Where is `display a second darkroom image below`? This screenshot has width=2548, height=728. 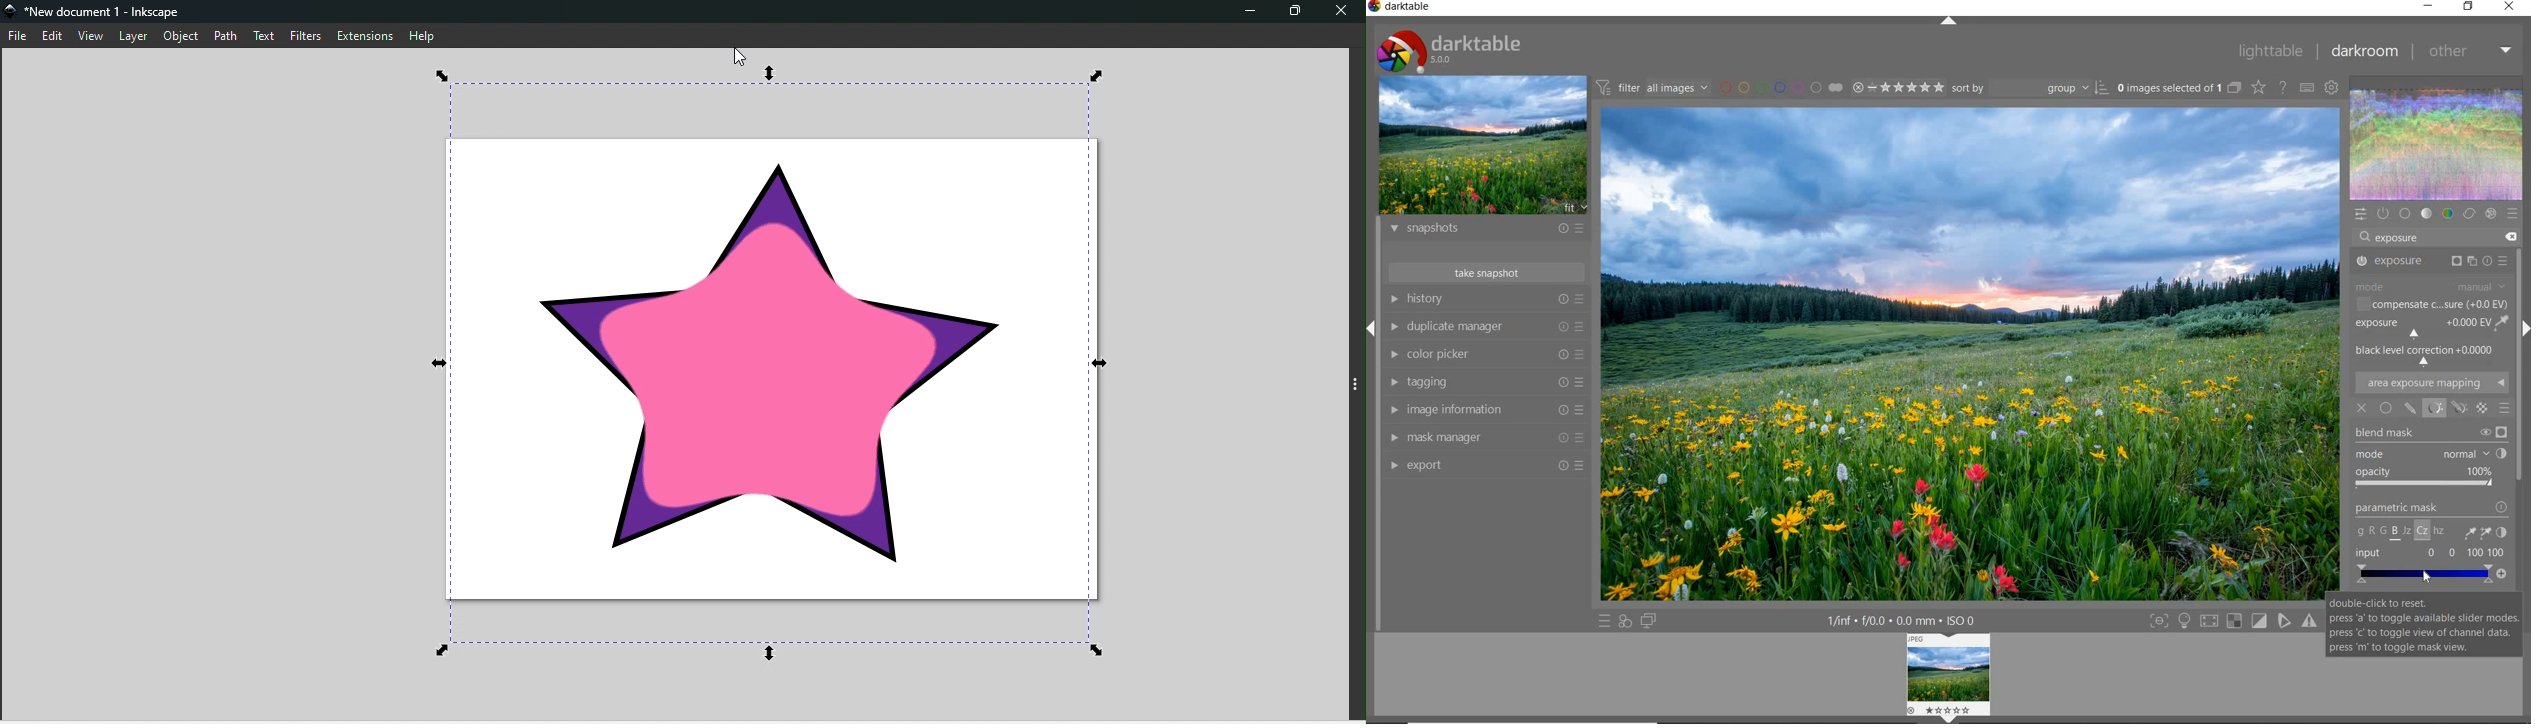
display a second darkroom image below is located at coordinates (1651, 621).